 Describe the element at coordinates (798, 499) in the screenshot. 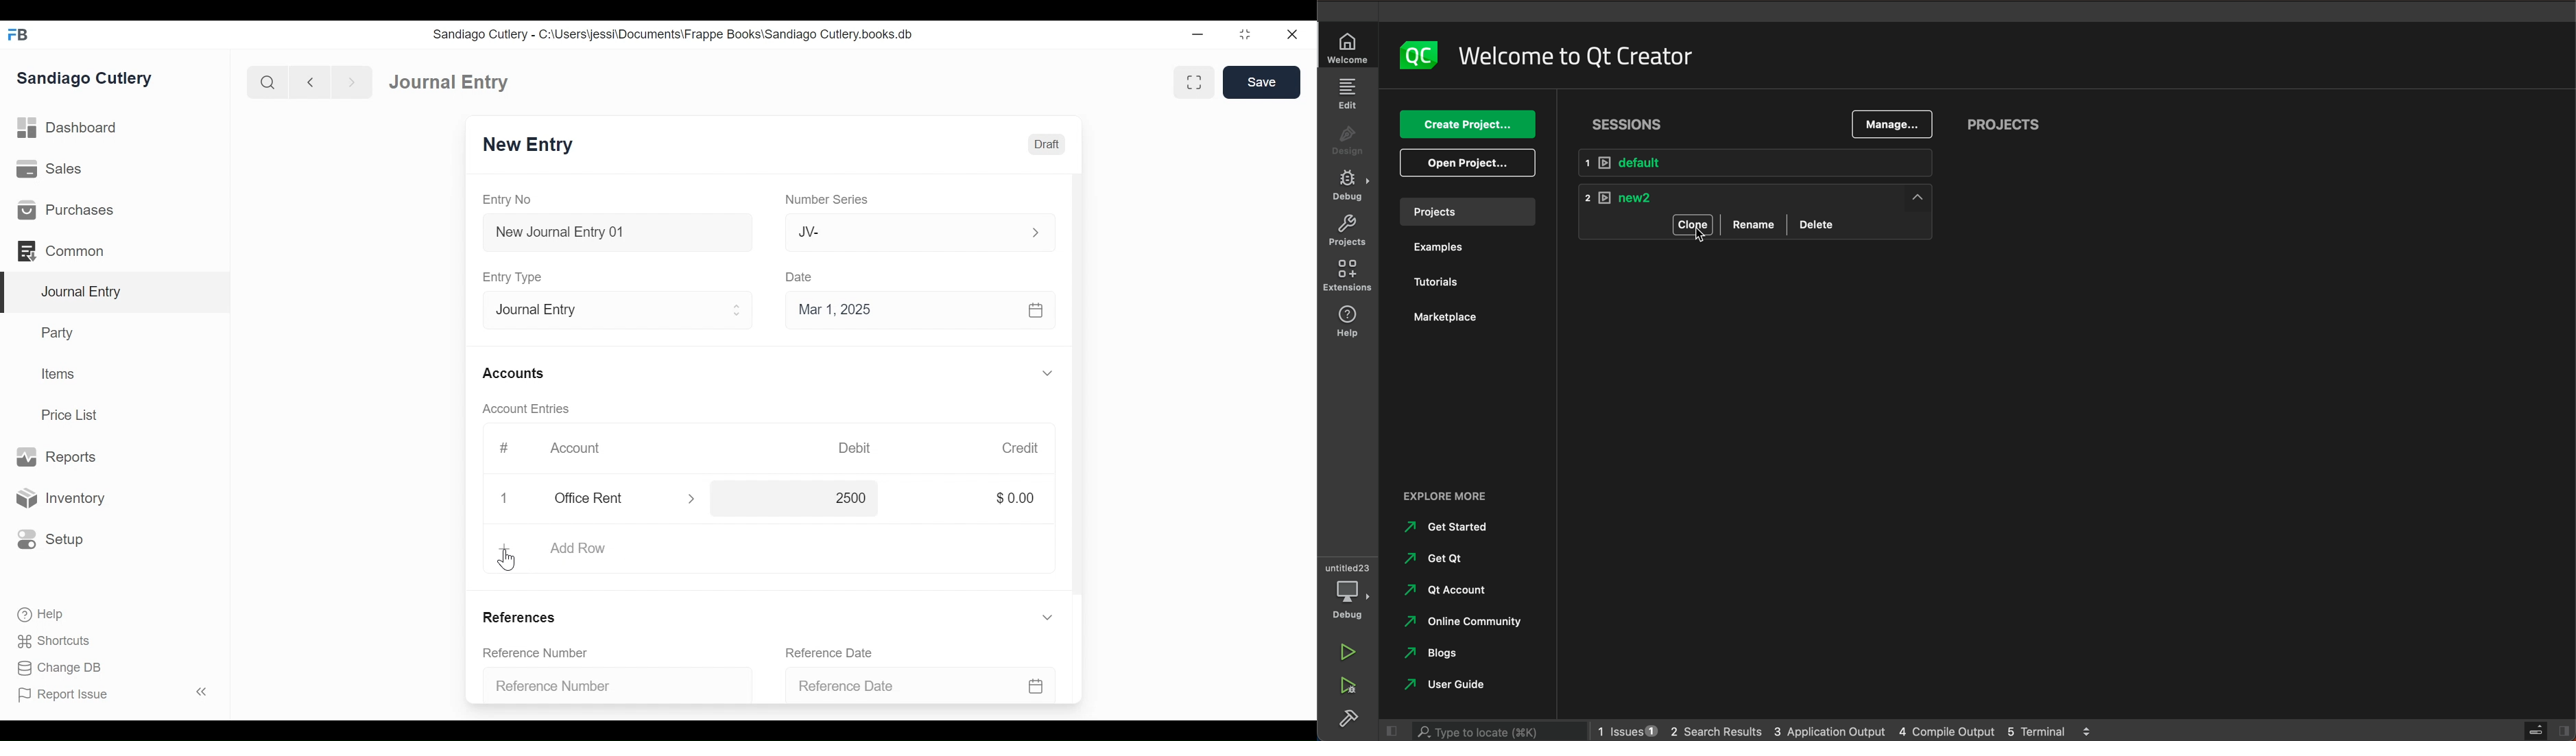

I see `2500` at that location.